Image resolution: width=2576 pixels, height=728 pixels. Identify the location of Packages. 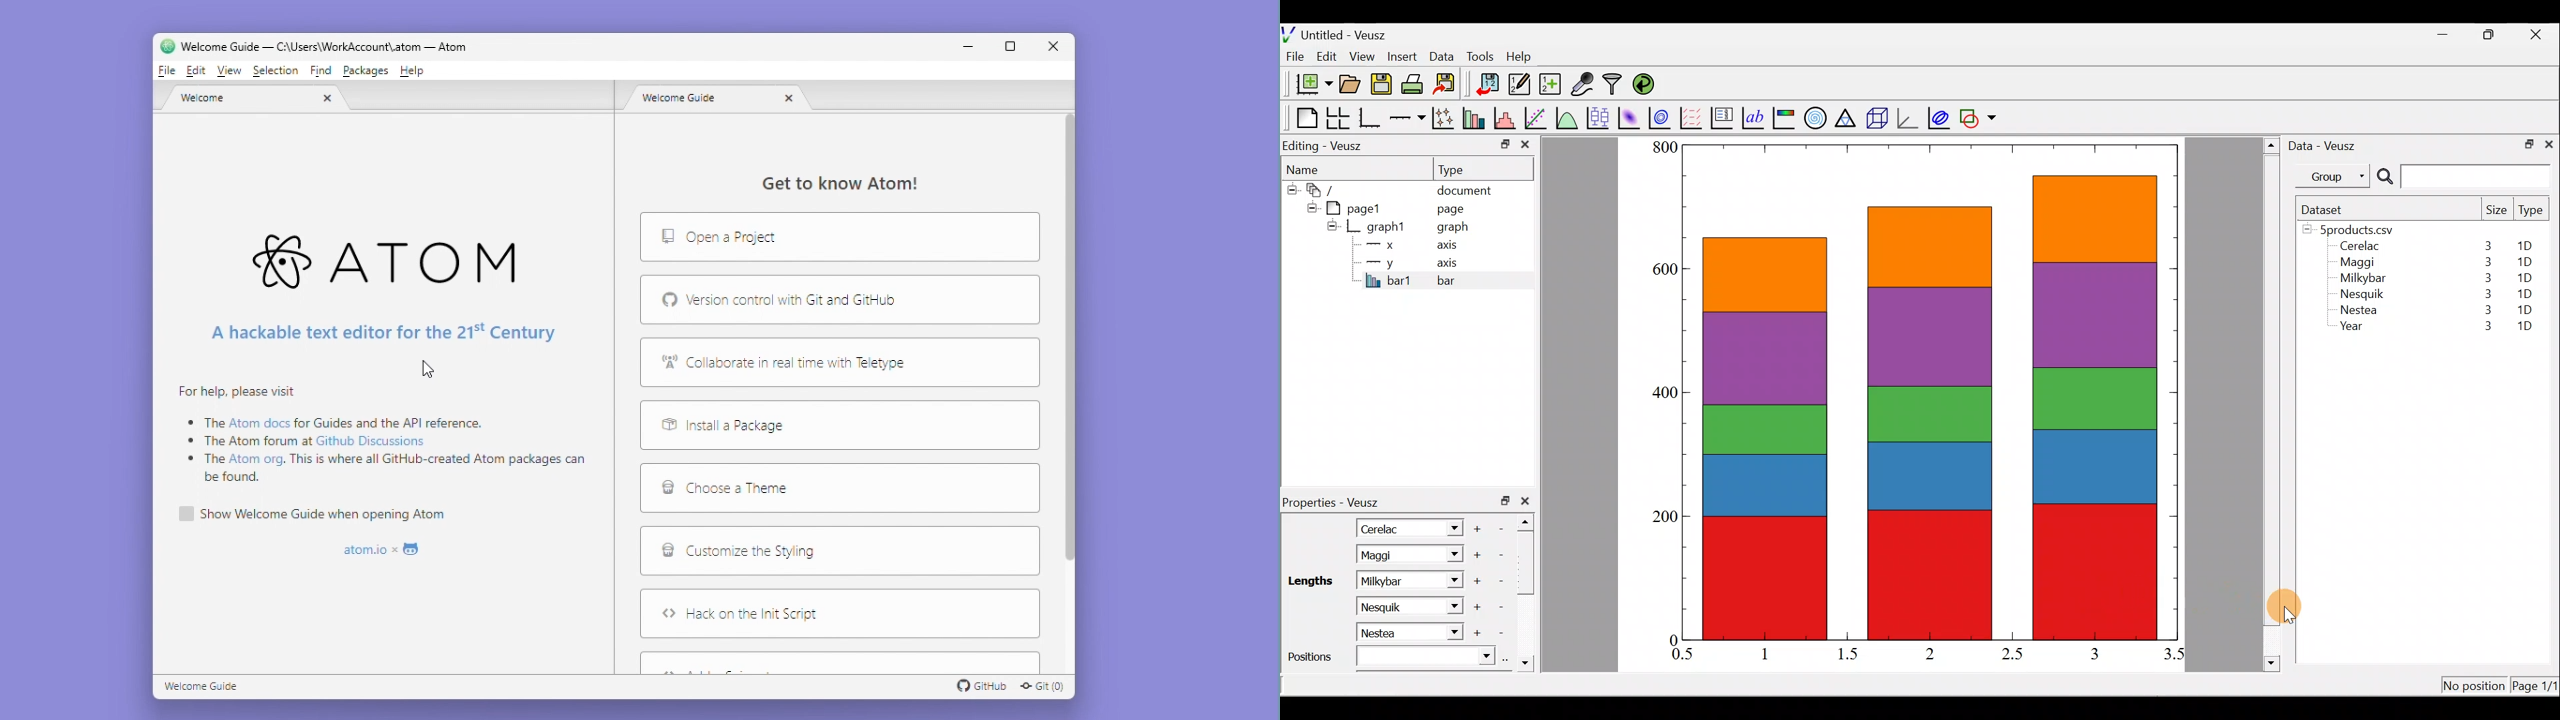
(365, 71).